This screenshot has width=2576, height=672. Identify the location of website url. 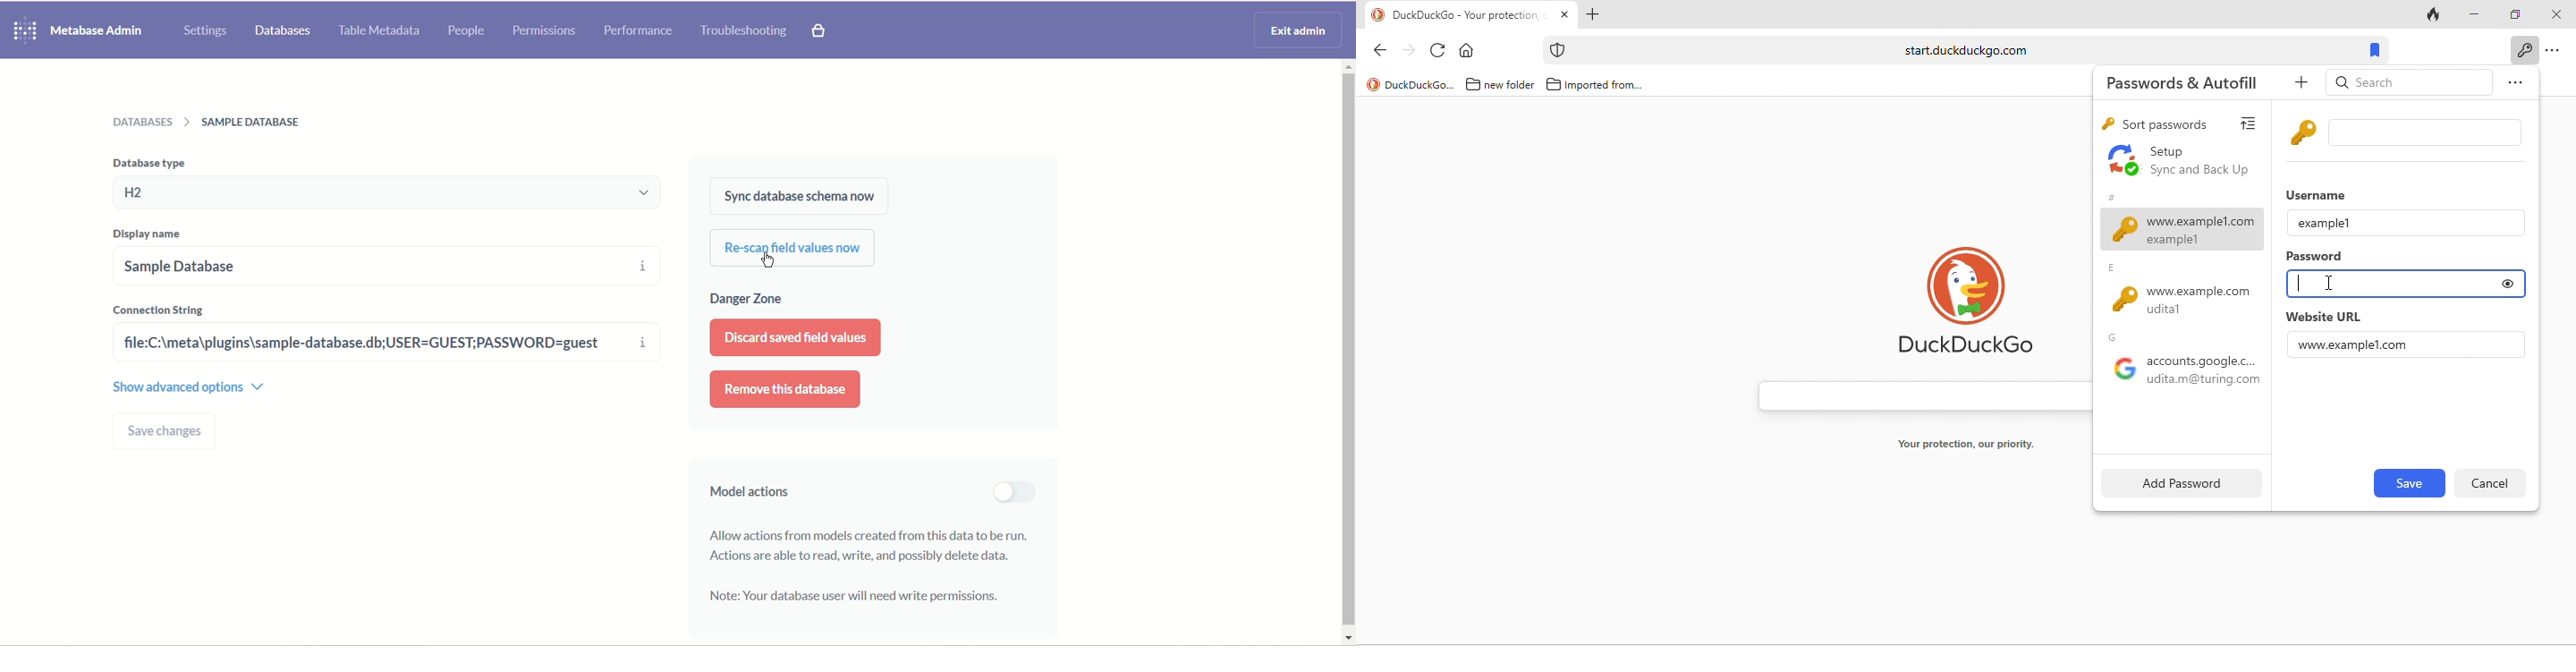
(2323, 317).